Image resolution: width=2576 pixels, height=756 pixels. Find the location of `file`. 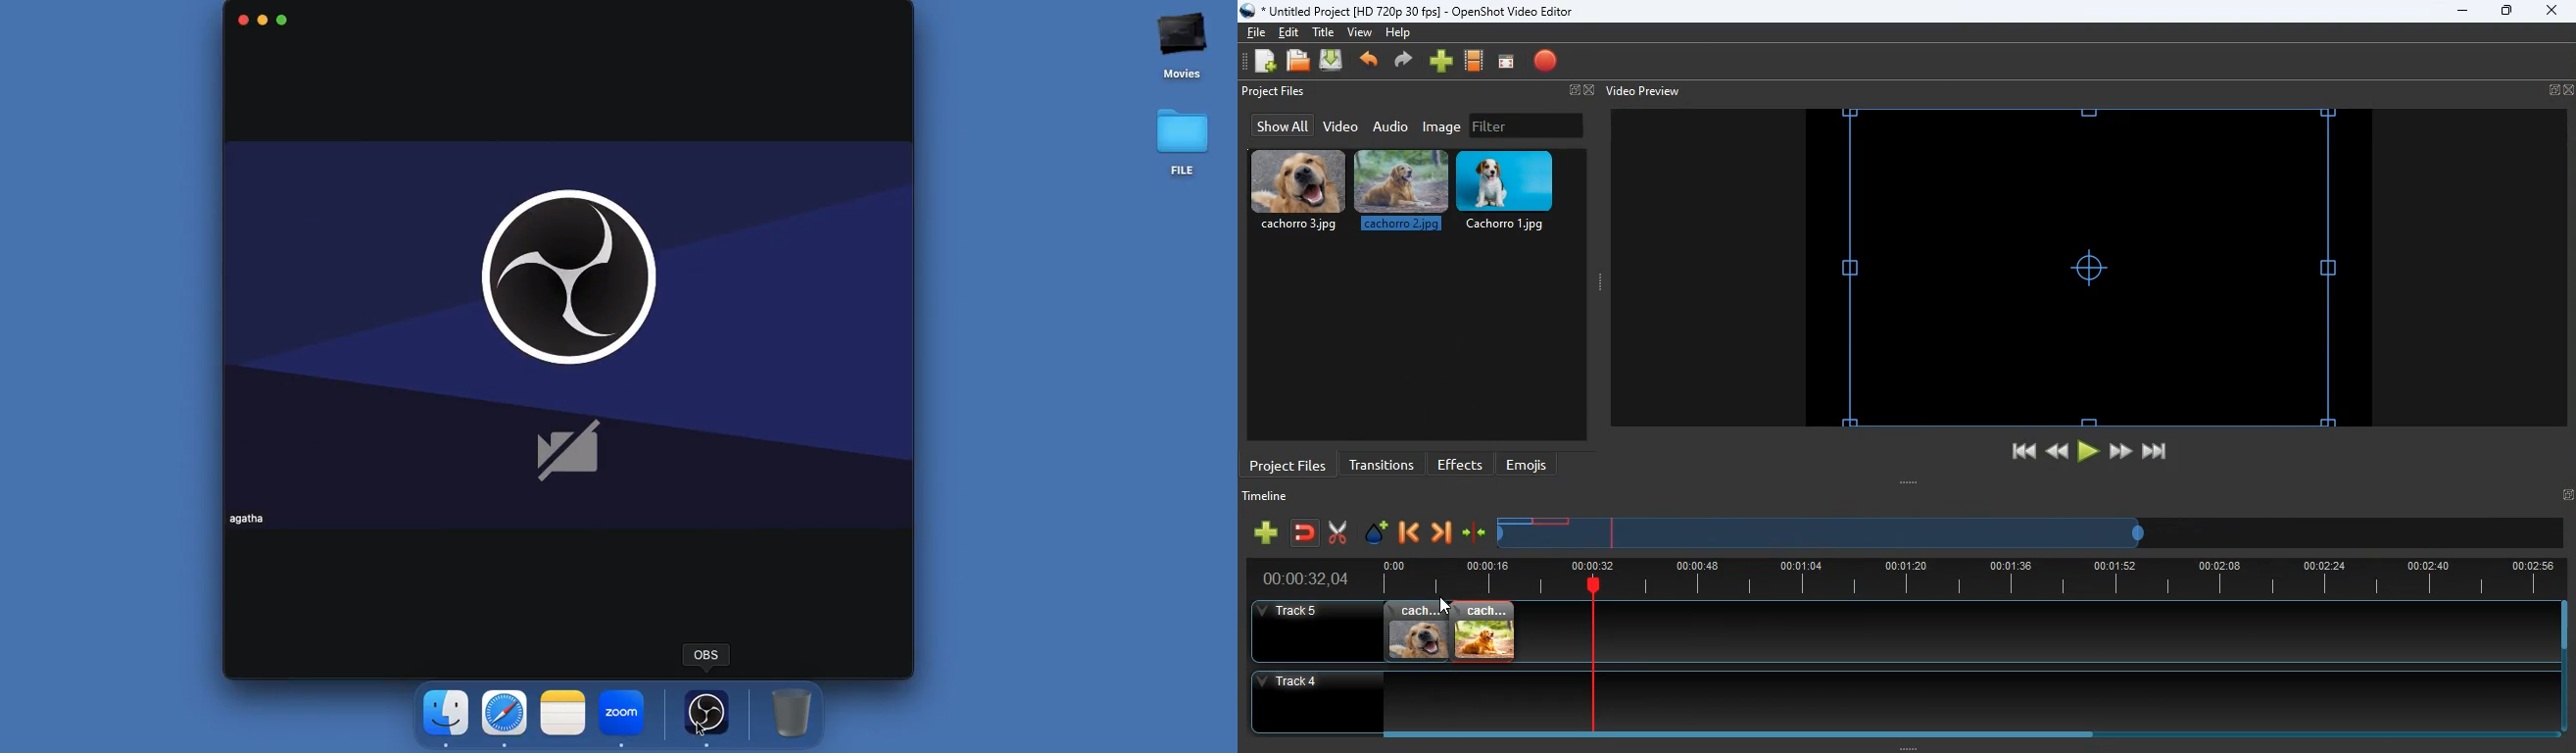

file is located at coordinates (1256, 30).